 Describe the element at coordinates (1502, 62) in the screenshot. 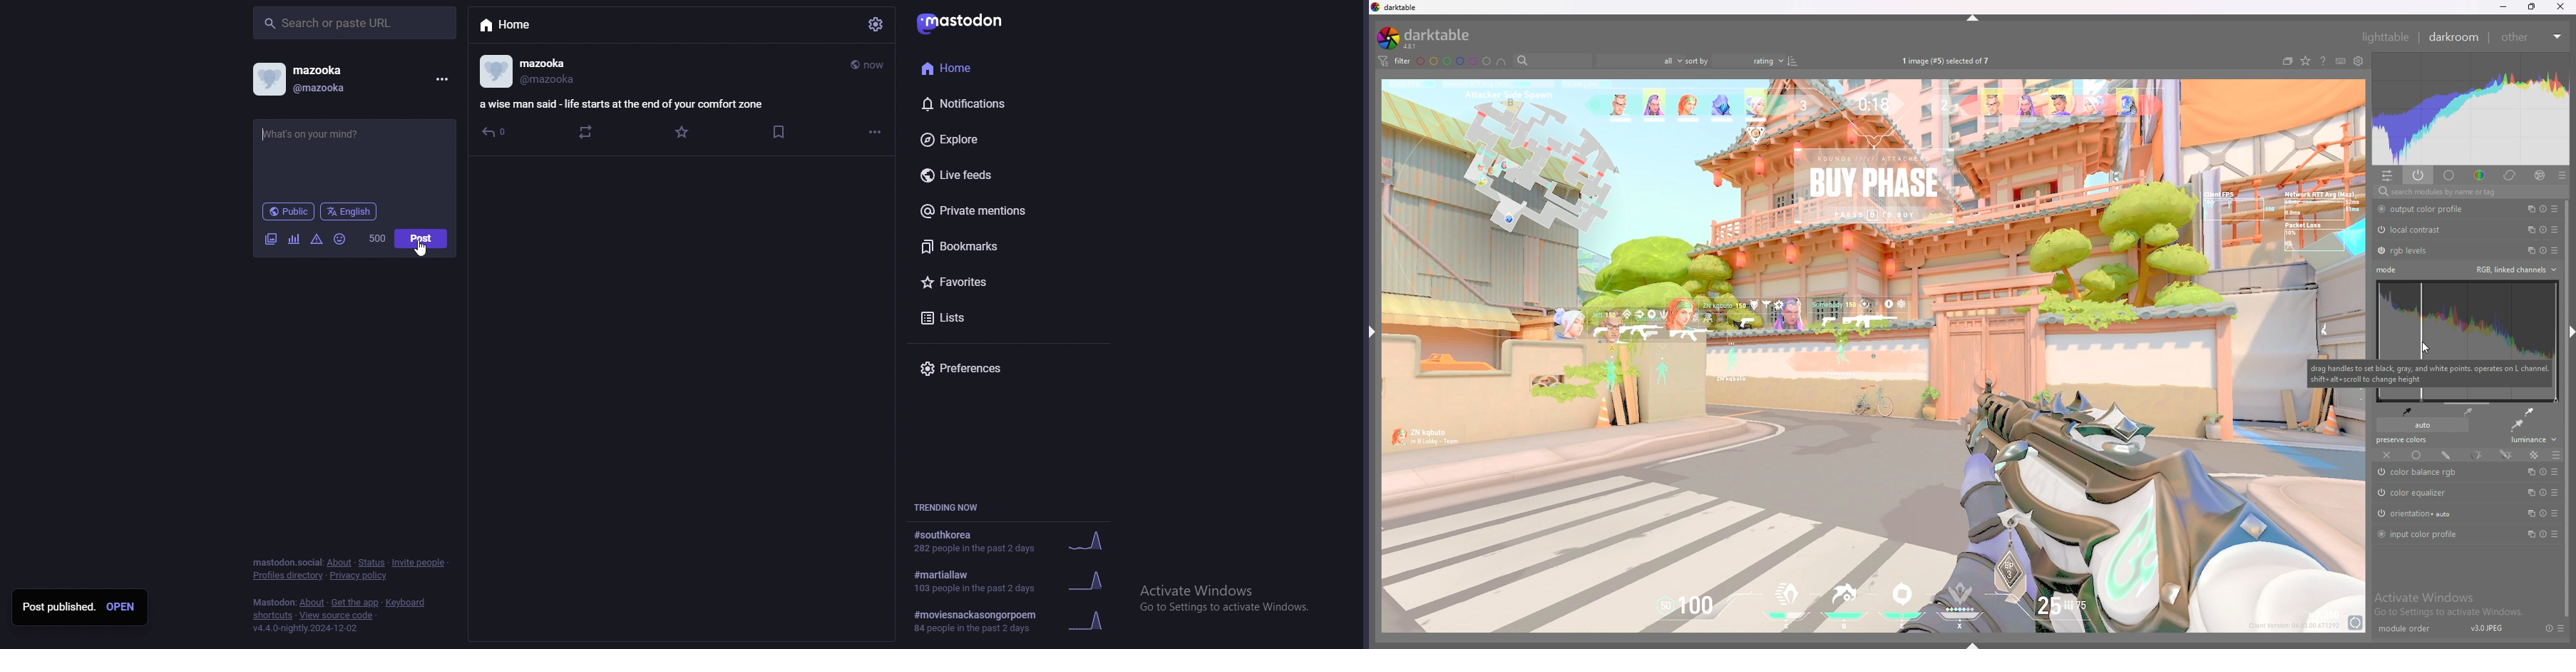

I see `including color labels` at that location.